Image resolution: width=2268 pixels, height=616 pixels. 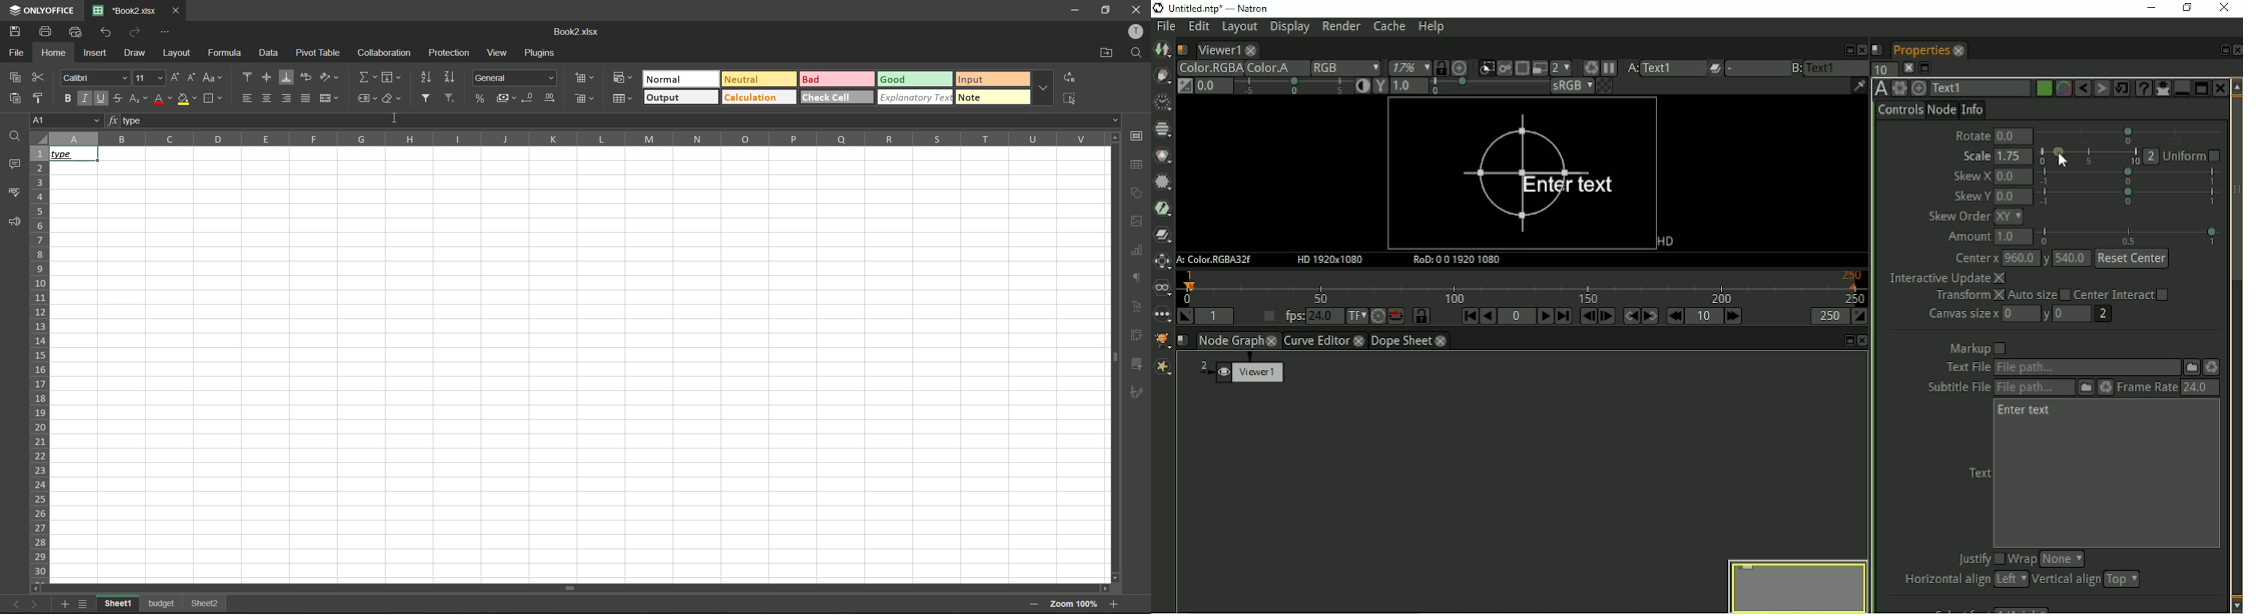 What do you see at coordinates (34, 604) in the screenshot?
I see `next` at bounding box center [34, 604].